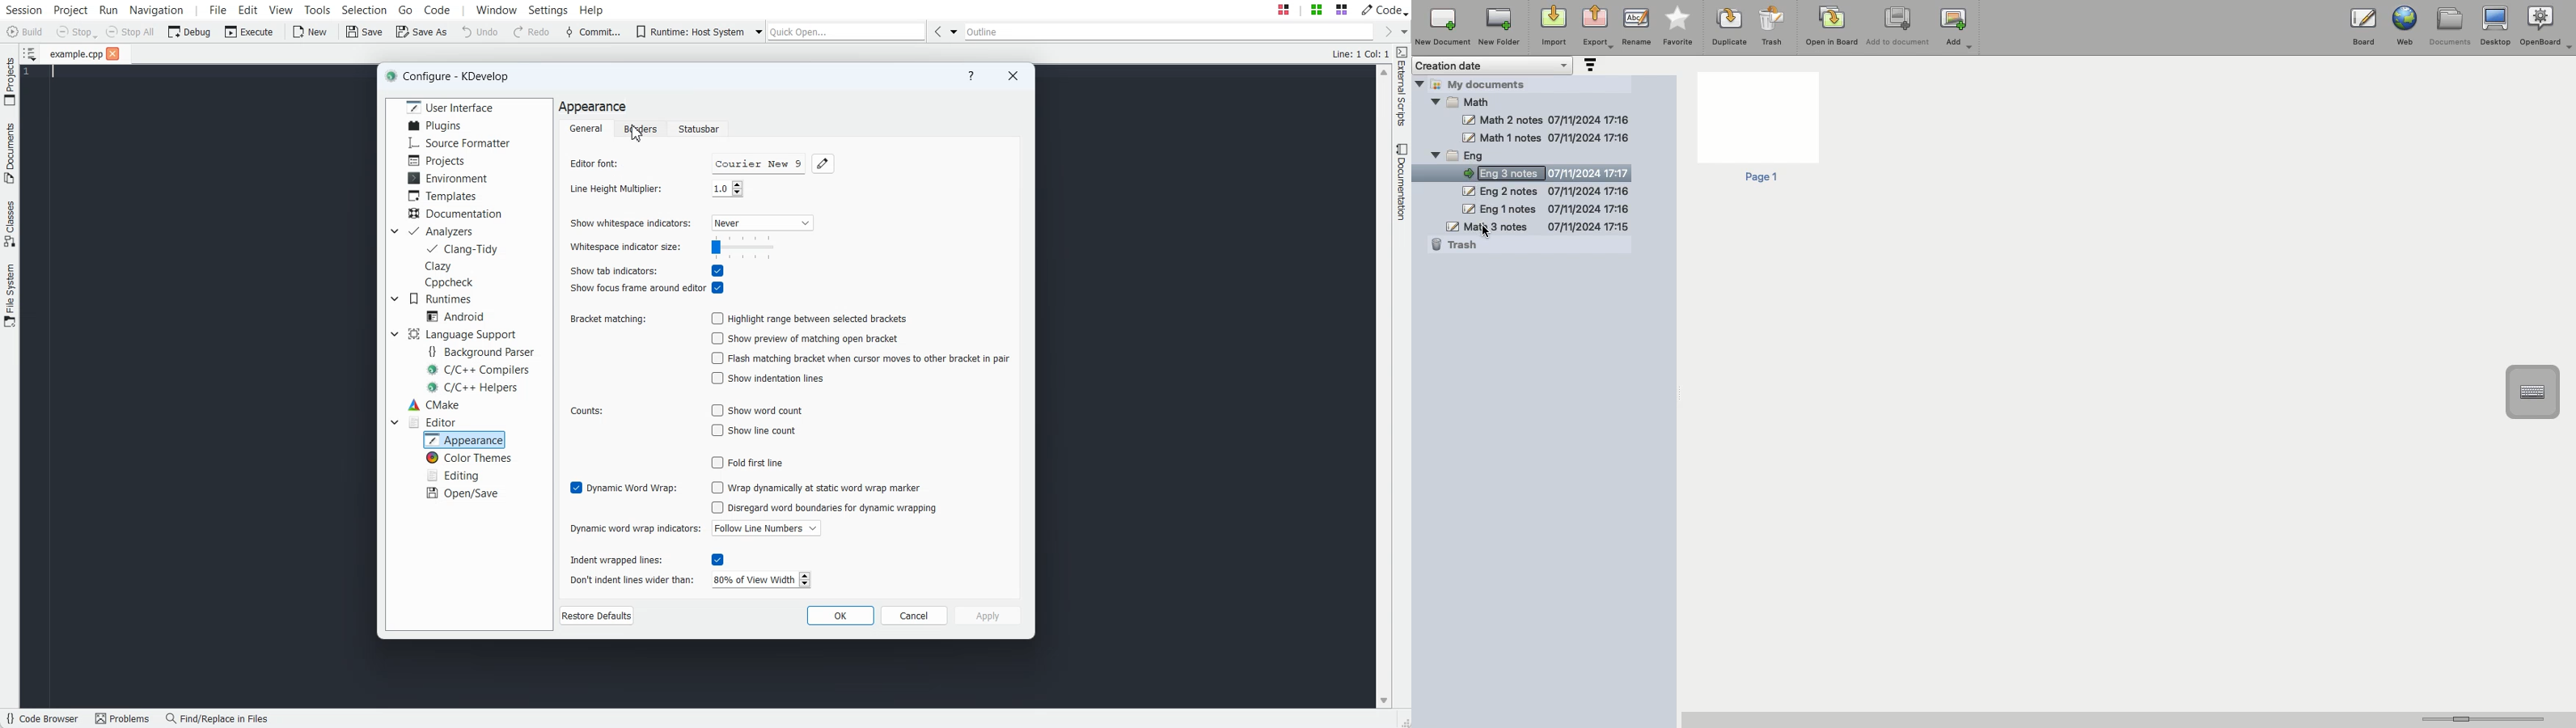 This screenshot has width=2576, height=728. Describe the element at coordinates (587, 410) in the screenshot. I see `Counts` at that location.